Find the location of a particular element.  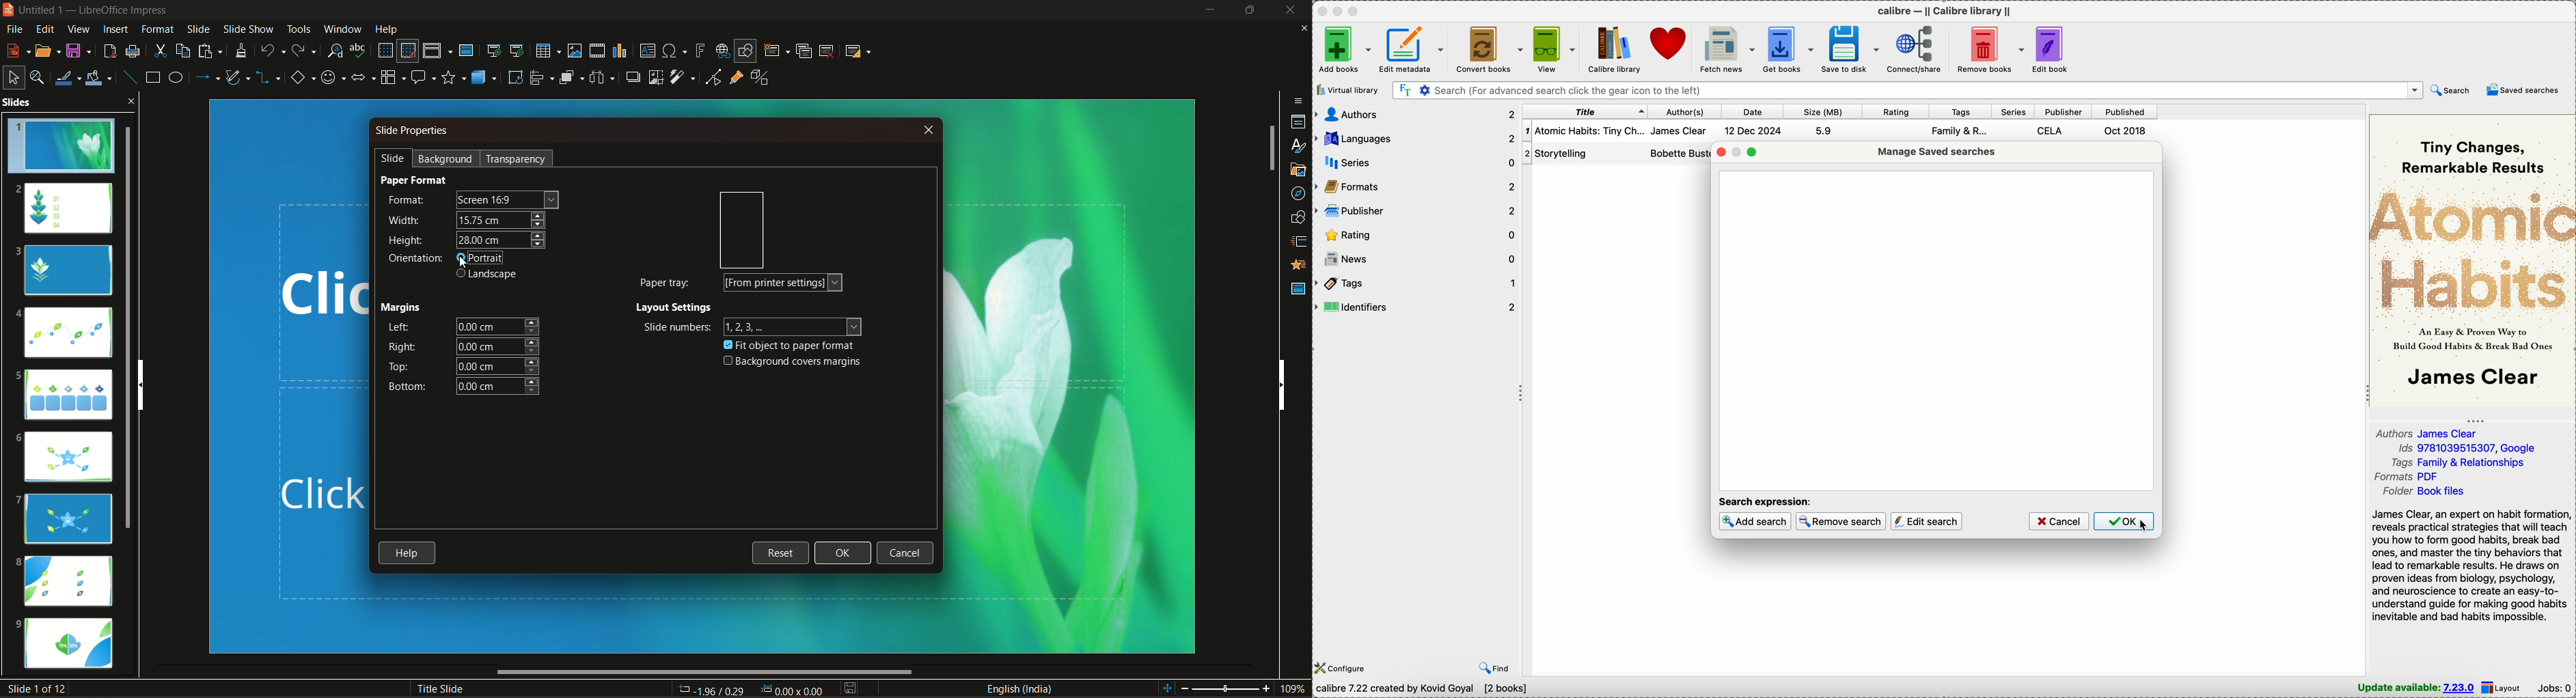

maximize is located at coordinates (1752, 152).